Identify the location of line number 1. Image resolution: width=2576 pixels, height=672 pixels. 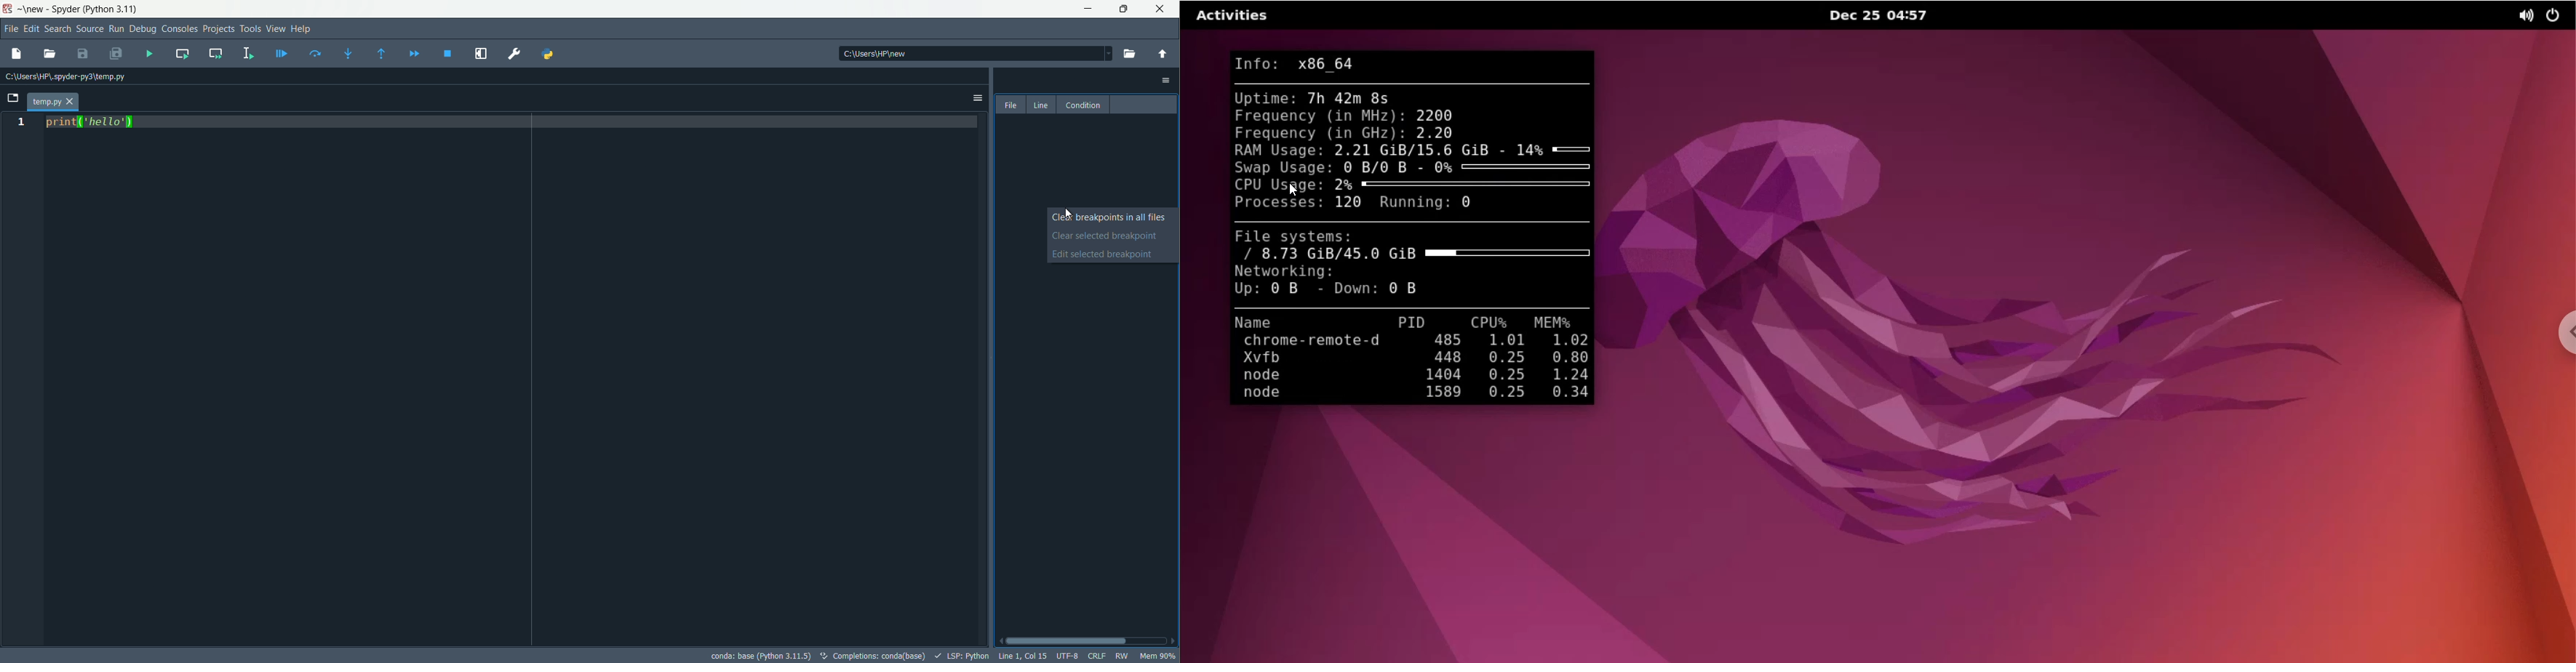
(20, 123).